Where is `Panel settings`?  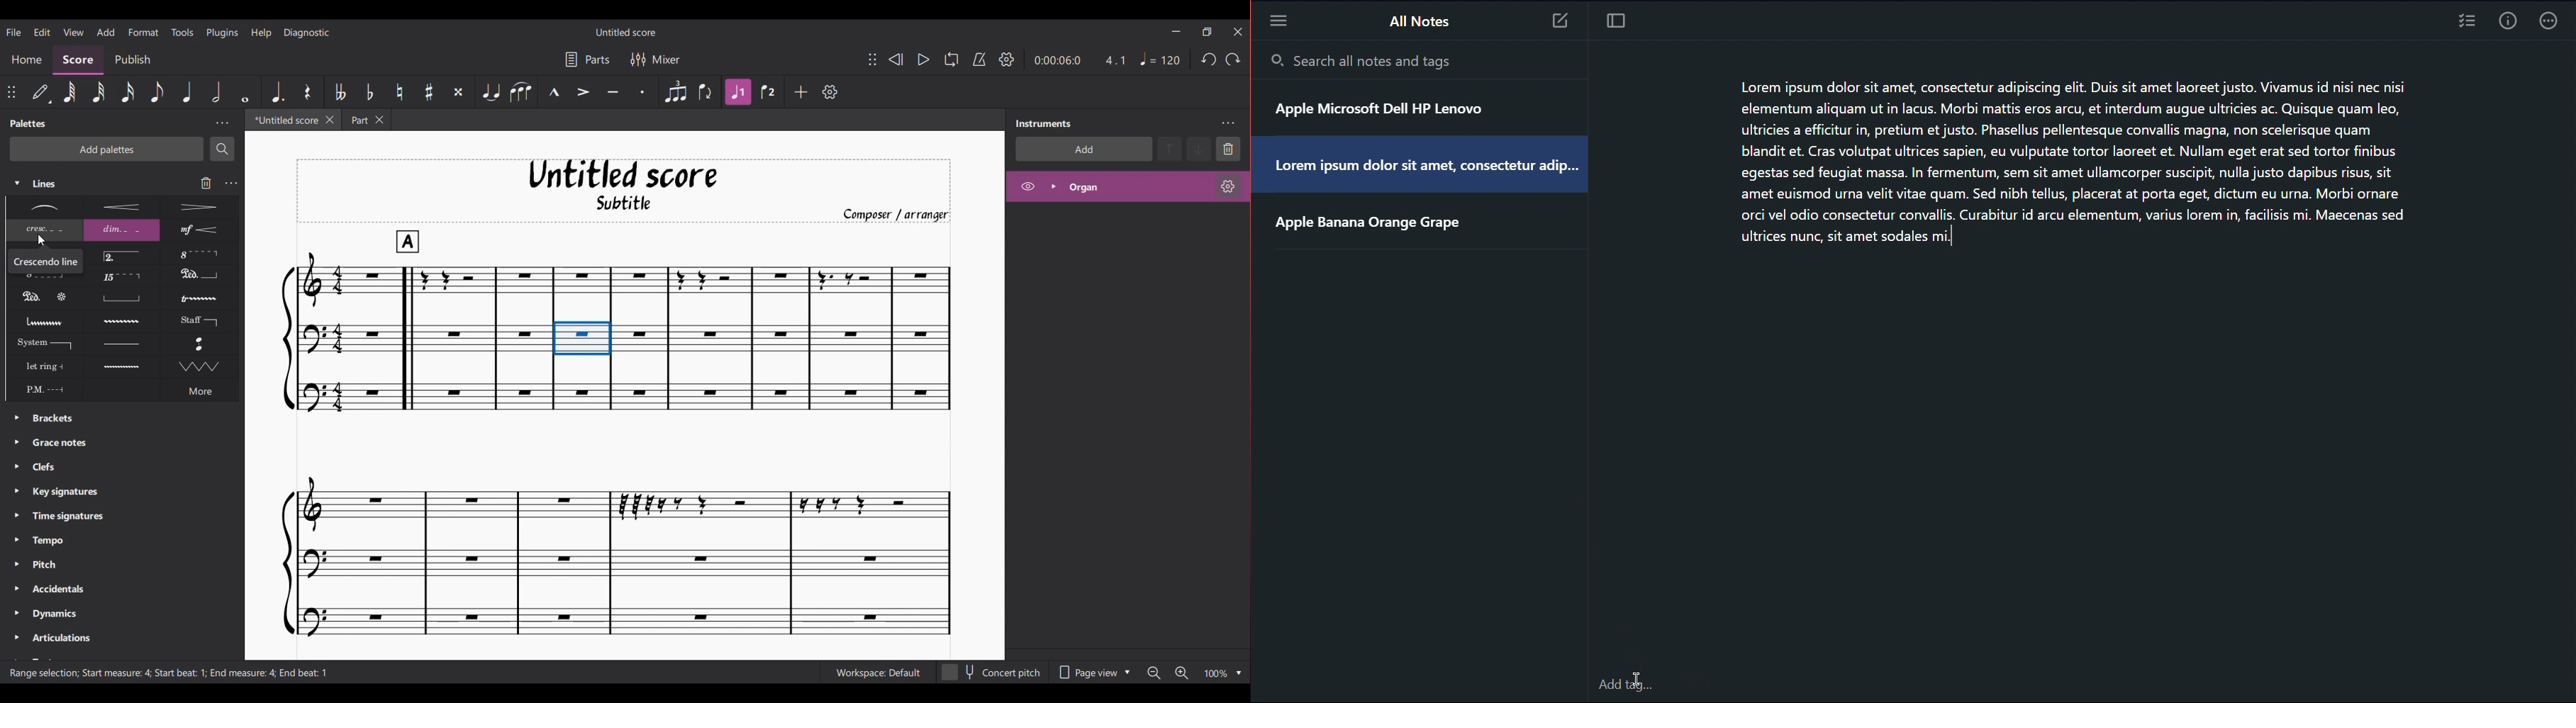
Panel settings is located at coordinates (222, 124).